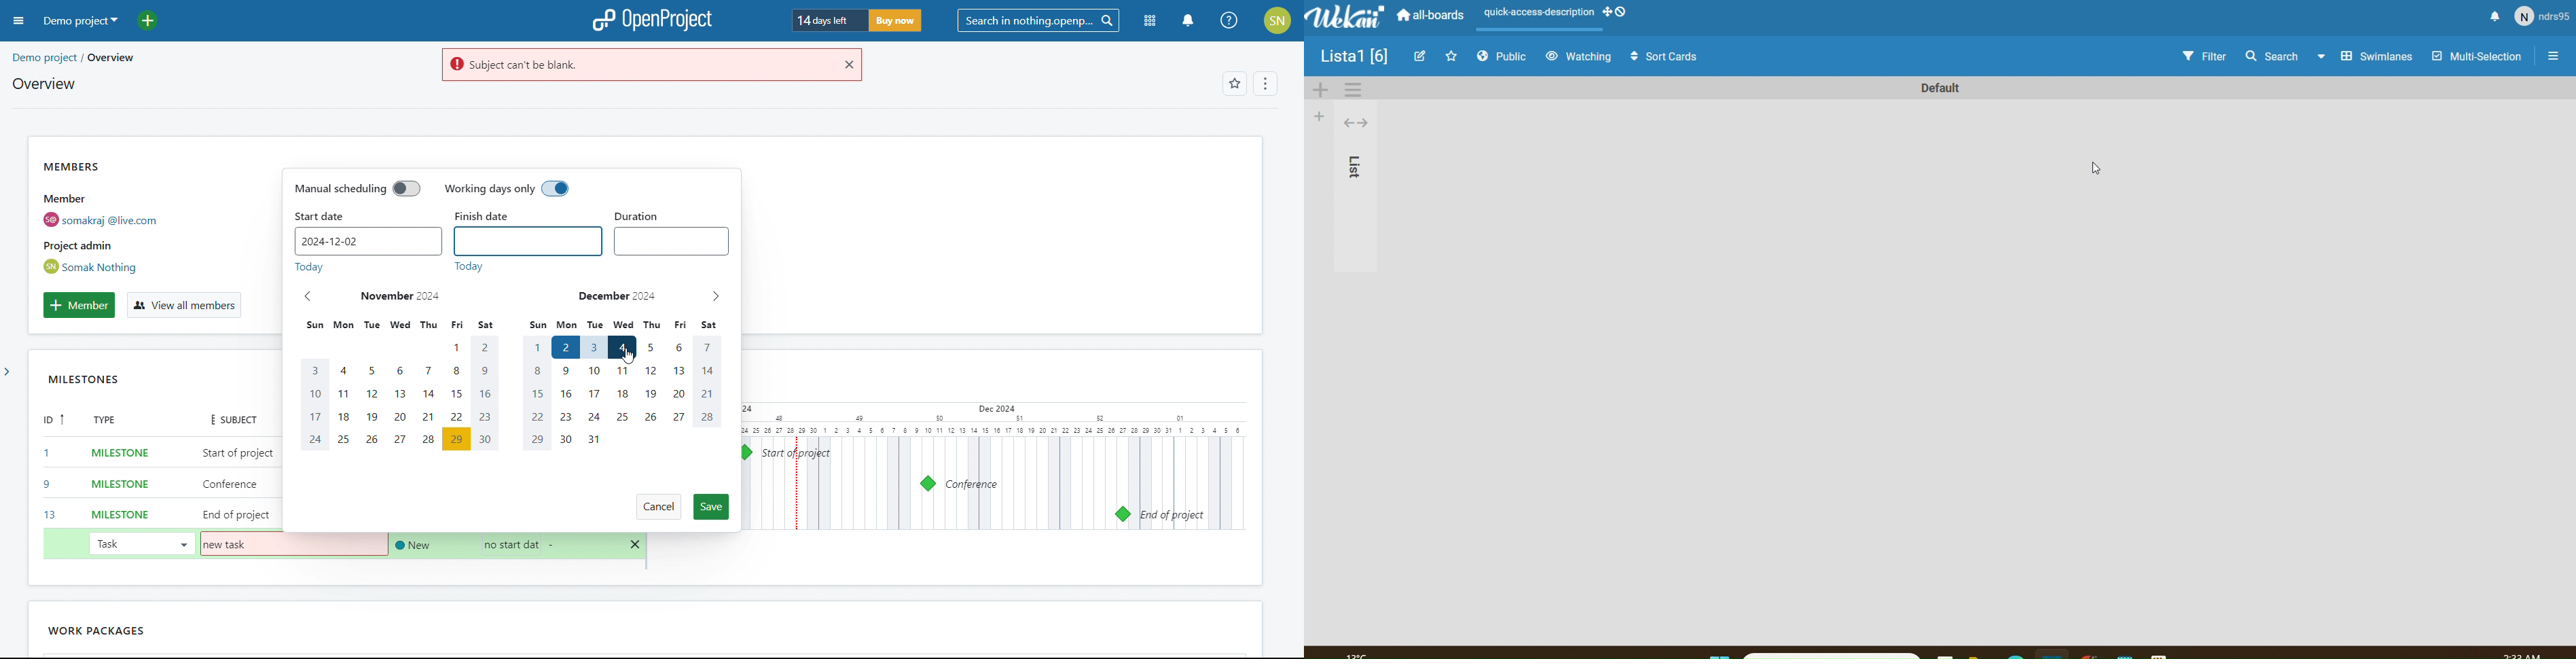  What do you see at coordinates (2495, 19) in the screenshot?
I see `Notify` at bounding box center [2495, 19].